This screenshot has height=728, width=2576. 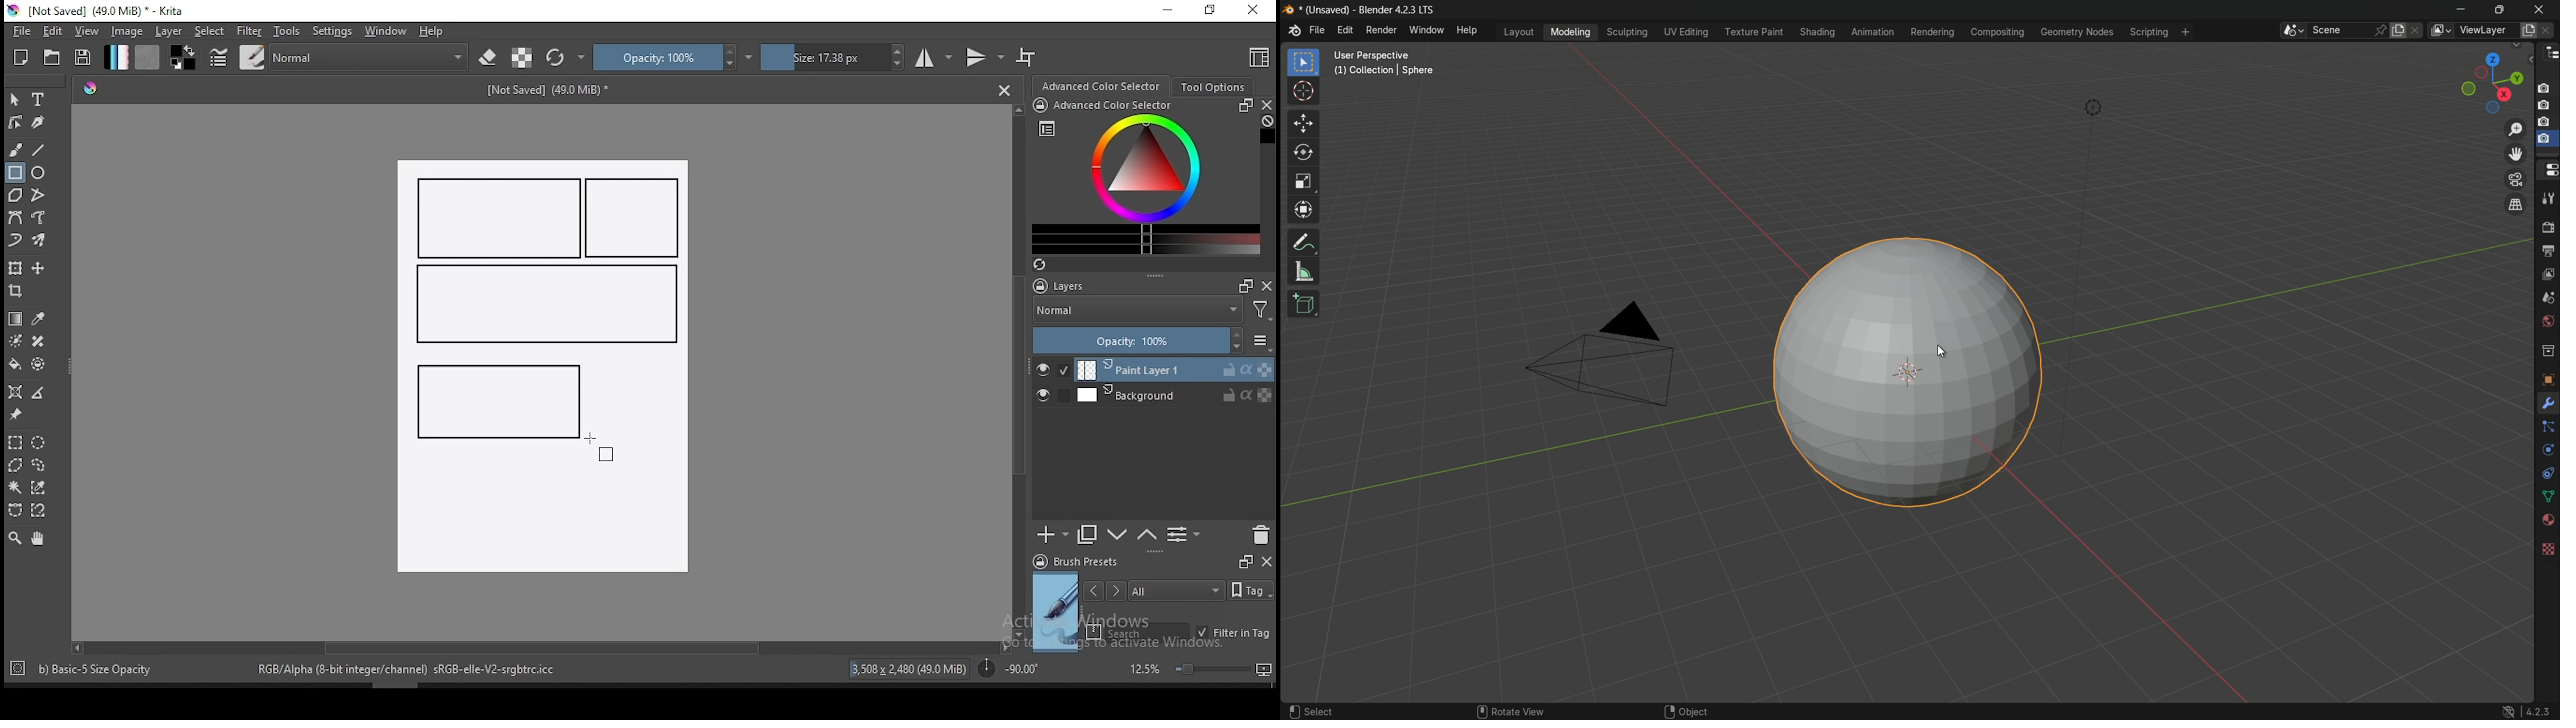 What do you see at coordinates (1255, 11) in the screenshot?
I see ` close window` at bounding box center [1255, 11].